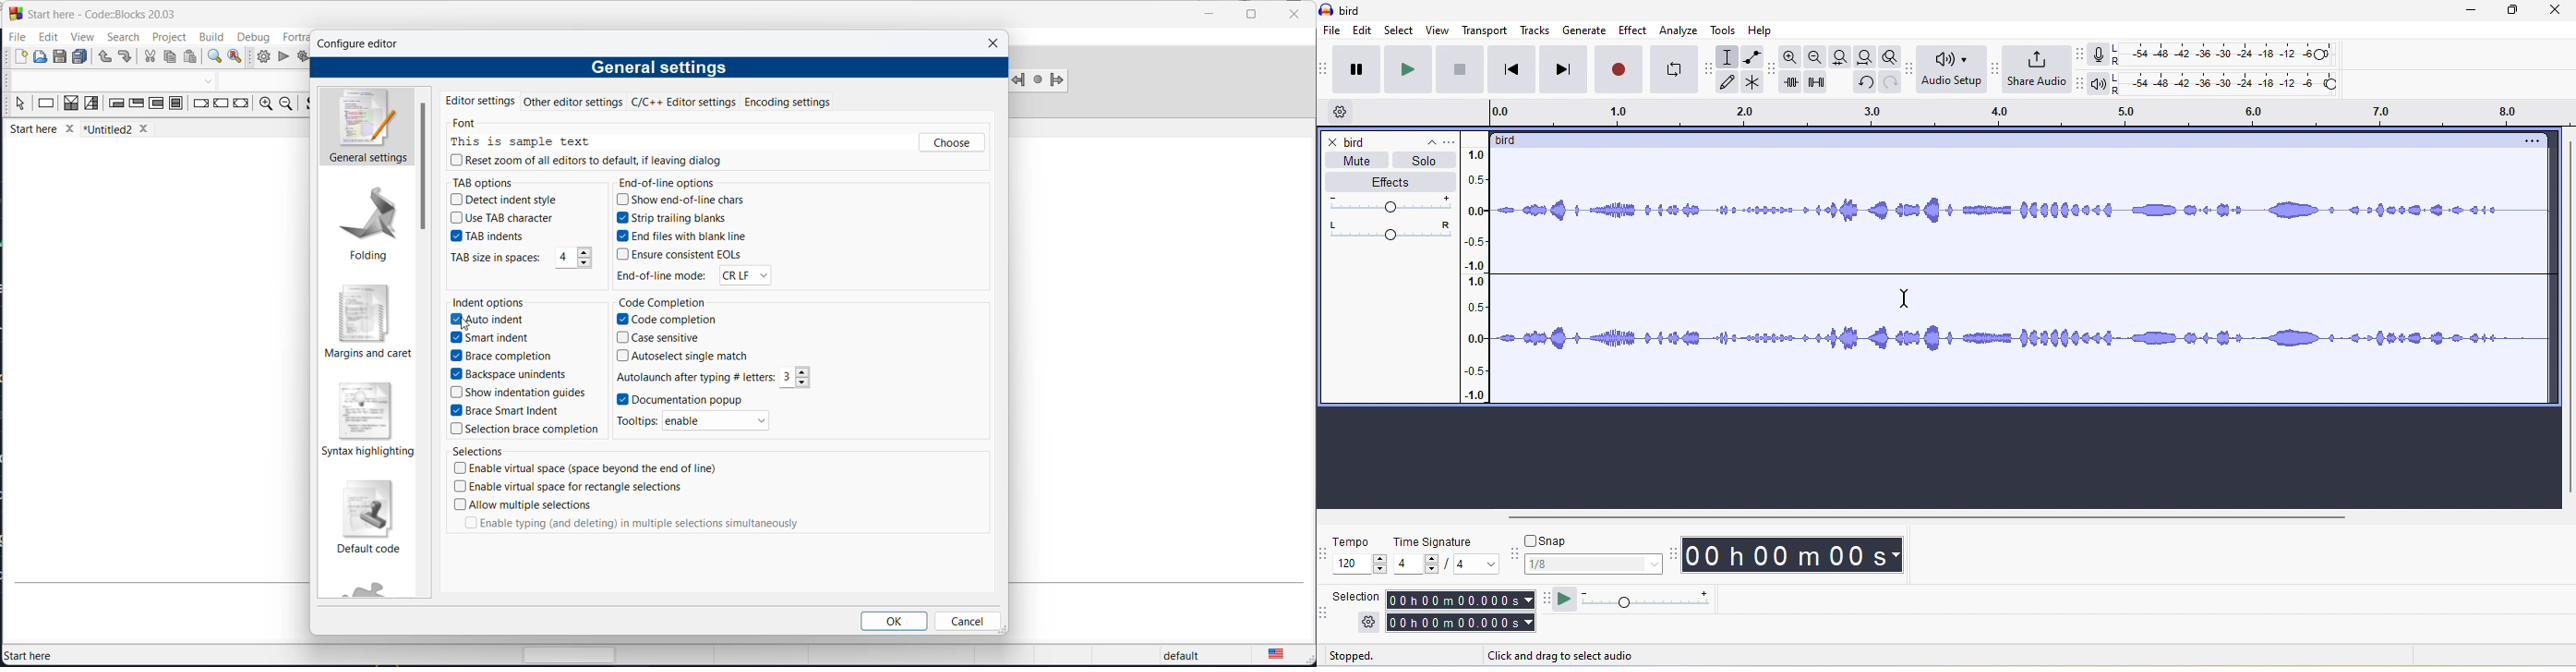 This screenshot has width=2576, height=672. What do you see at coordinates (1425, 161) in the screenshot?
I see `solo` at bounding box center [1425, 161].